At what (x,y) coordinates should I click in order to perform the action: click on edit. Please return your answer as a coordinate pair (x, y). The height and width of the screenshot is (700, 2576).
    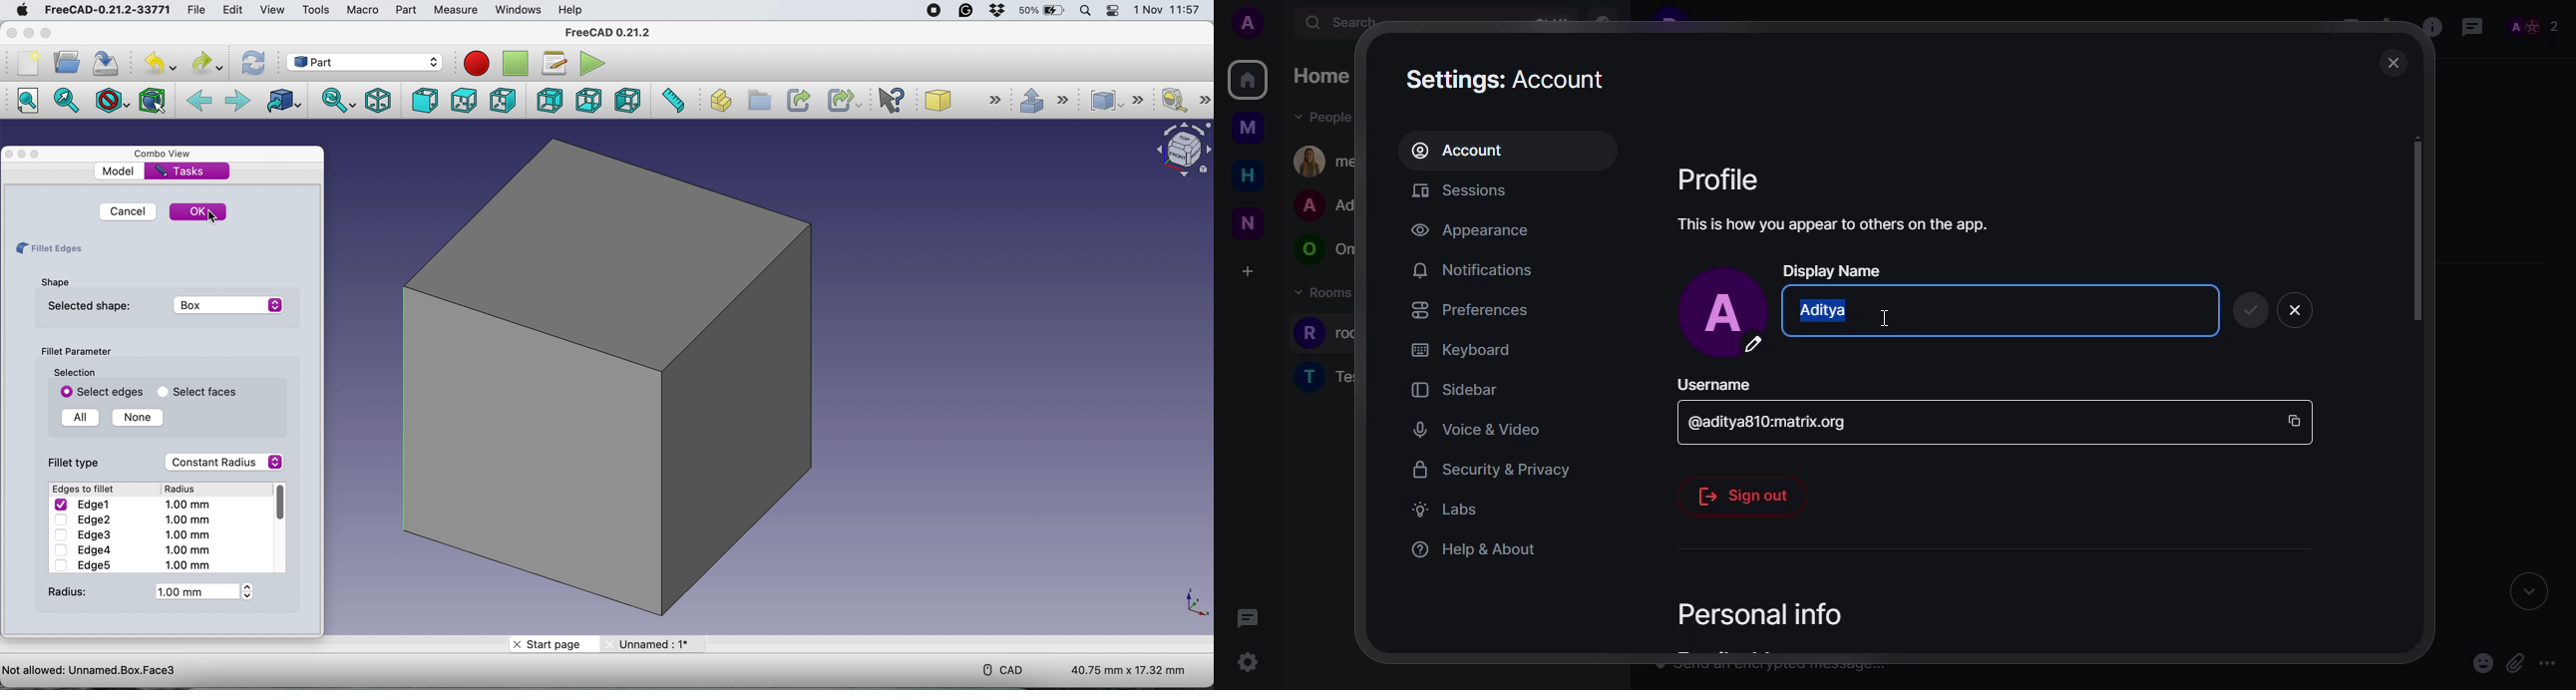
    Looking at the image, I should click on (232, 11).